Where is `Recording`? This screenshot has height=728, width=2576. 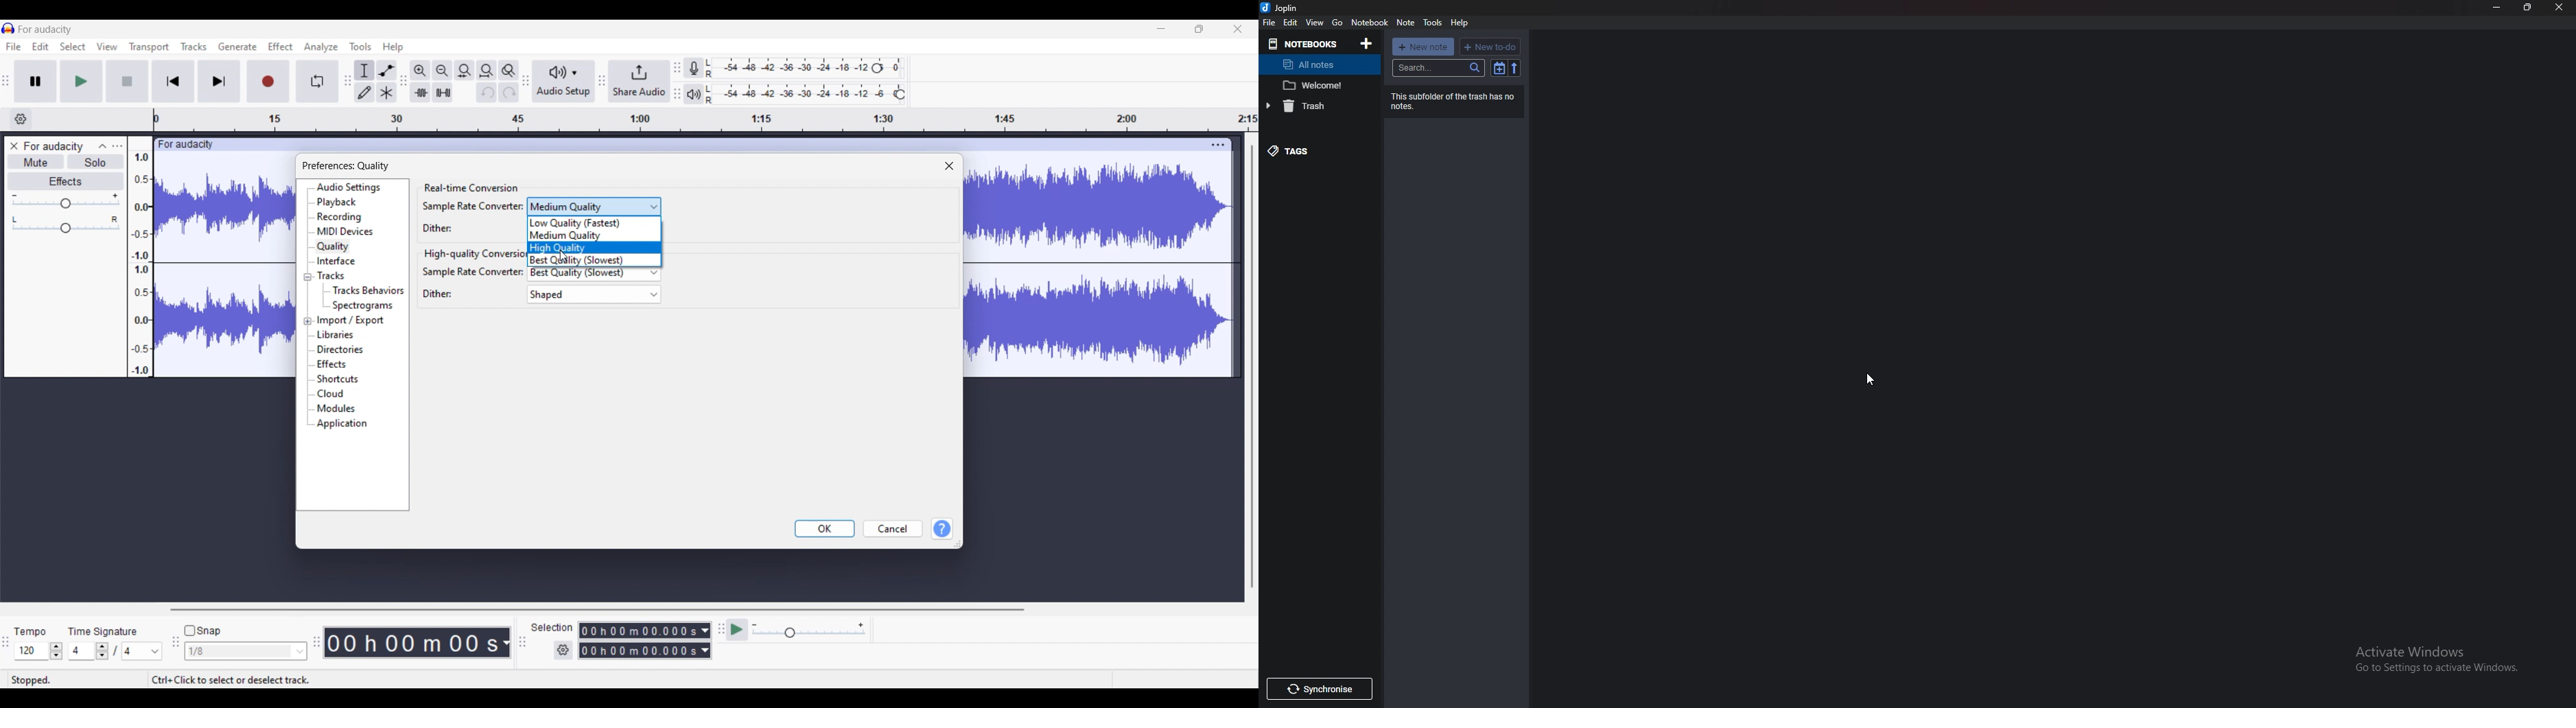
Recording is located at coordinates (340, 217).